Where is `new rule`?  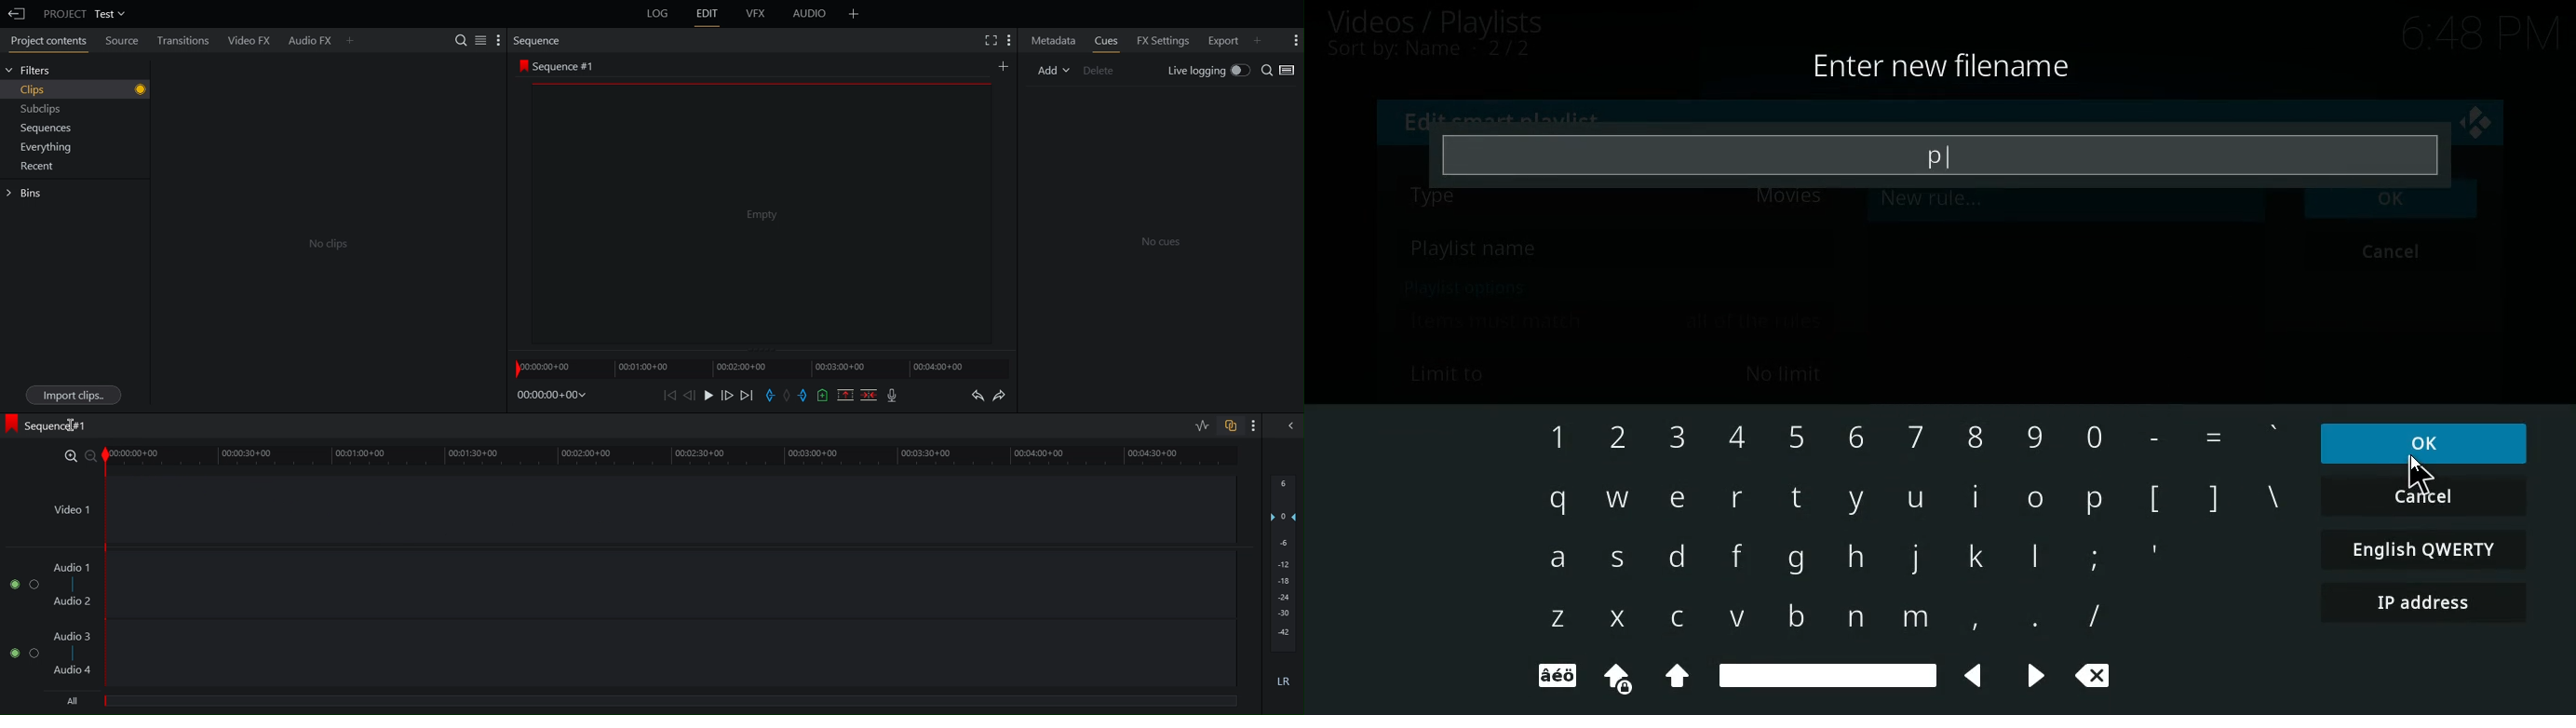
new rule is located at coordinates (1976, 204).